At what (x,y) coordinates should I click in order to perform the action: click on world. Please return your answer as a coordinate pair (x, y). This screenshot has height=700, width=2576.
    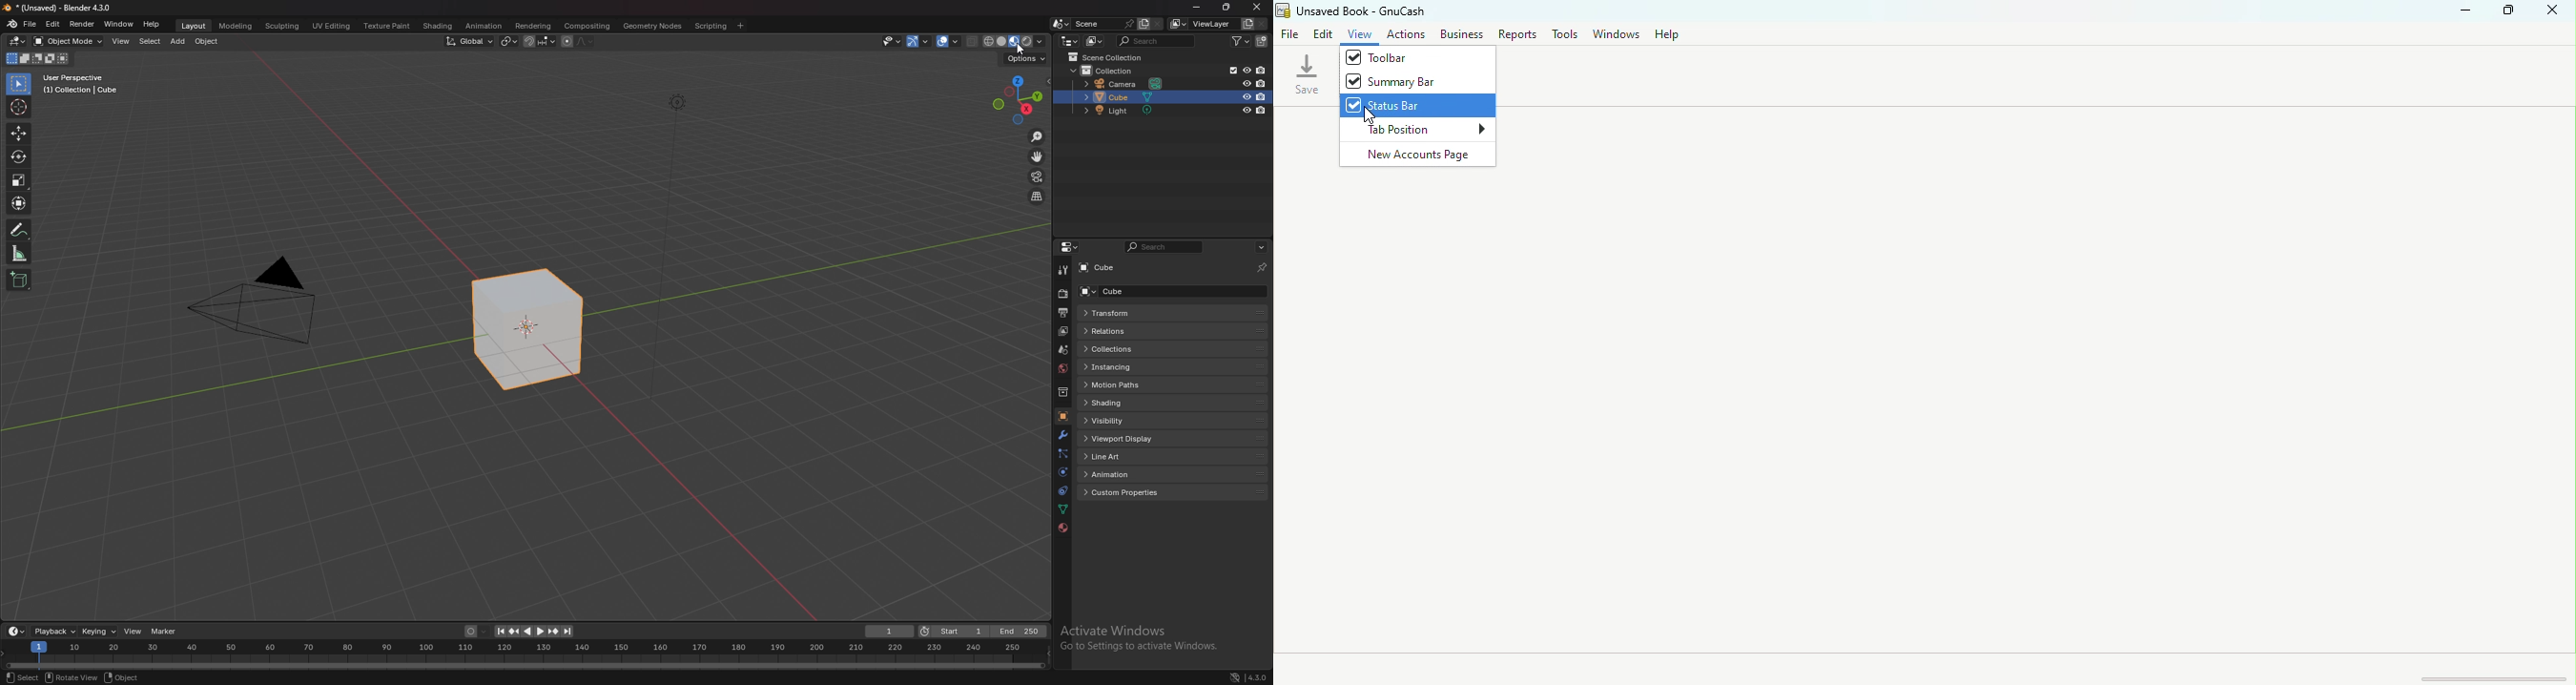
    Looking at the image, I should click on (1062, 369).